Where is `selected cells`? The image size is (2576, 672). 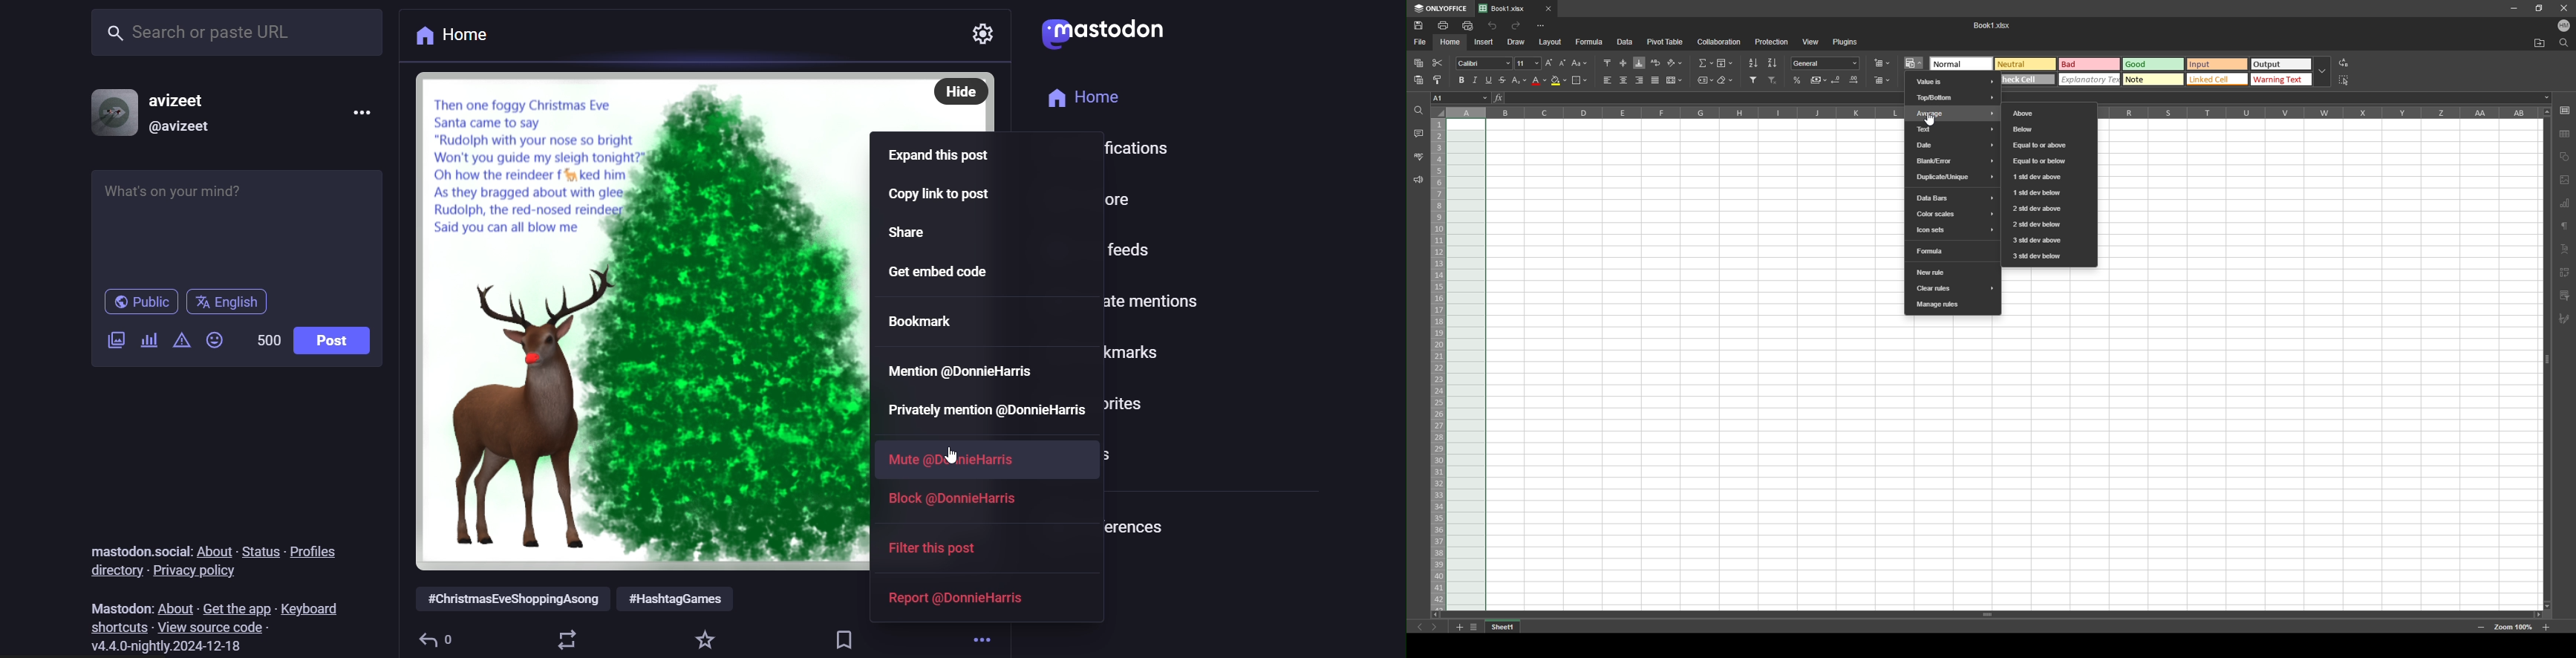 selected cells is located at coordinates (1466, 365).